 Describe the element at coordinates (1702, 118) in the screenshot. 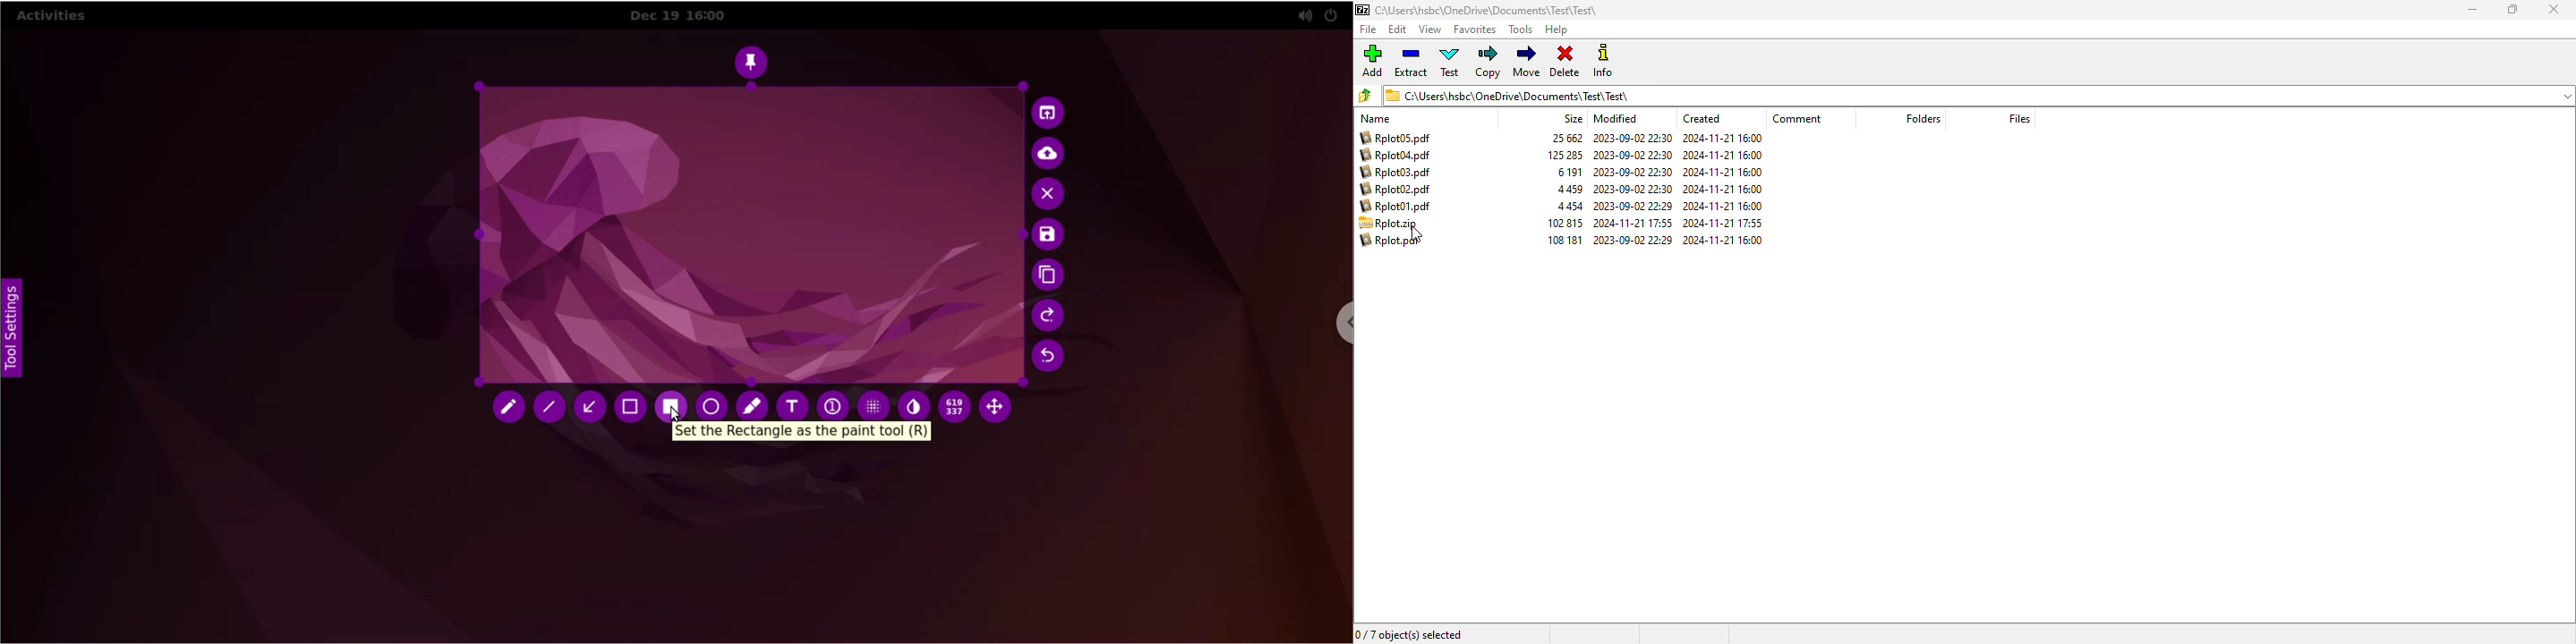

I see `created` at that location.